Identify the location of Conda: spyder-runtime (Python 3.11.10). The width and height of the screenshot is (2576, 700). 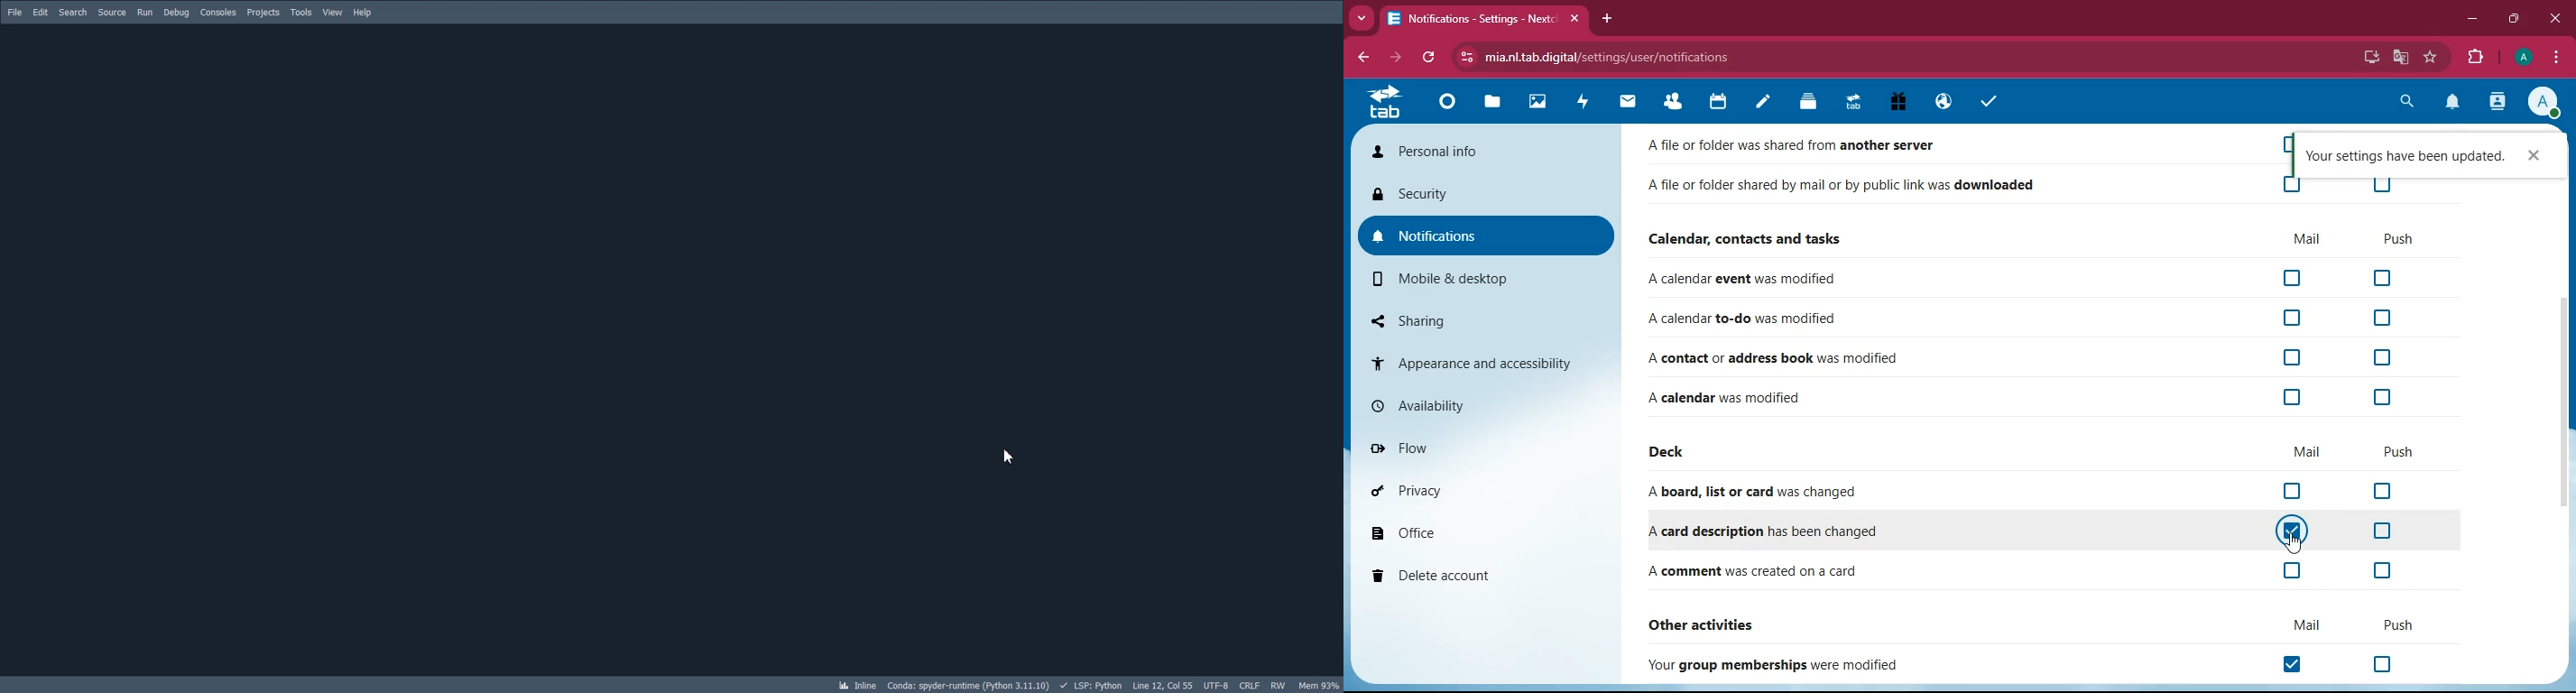
(977, 685).